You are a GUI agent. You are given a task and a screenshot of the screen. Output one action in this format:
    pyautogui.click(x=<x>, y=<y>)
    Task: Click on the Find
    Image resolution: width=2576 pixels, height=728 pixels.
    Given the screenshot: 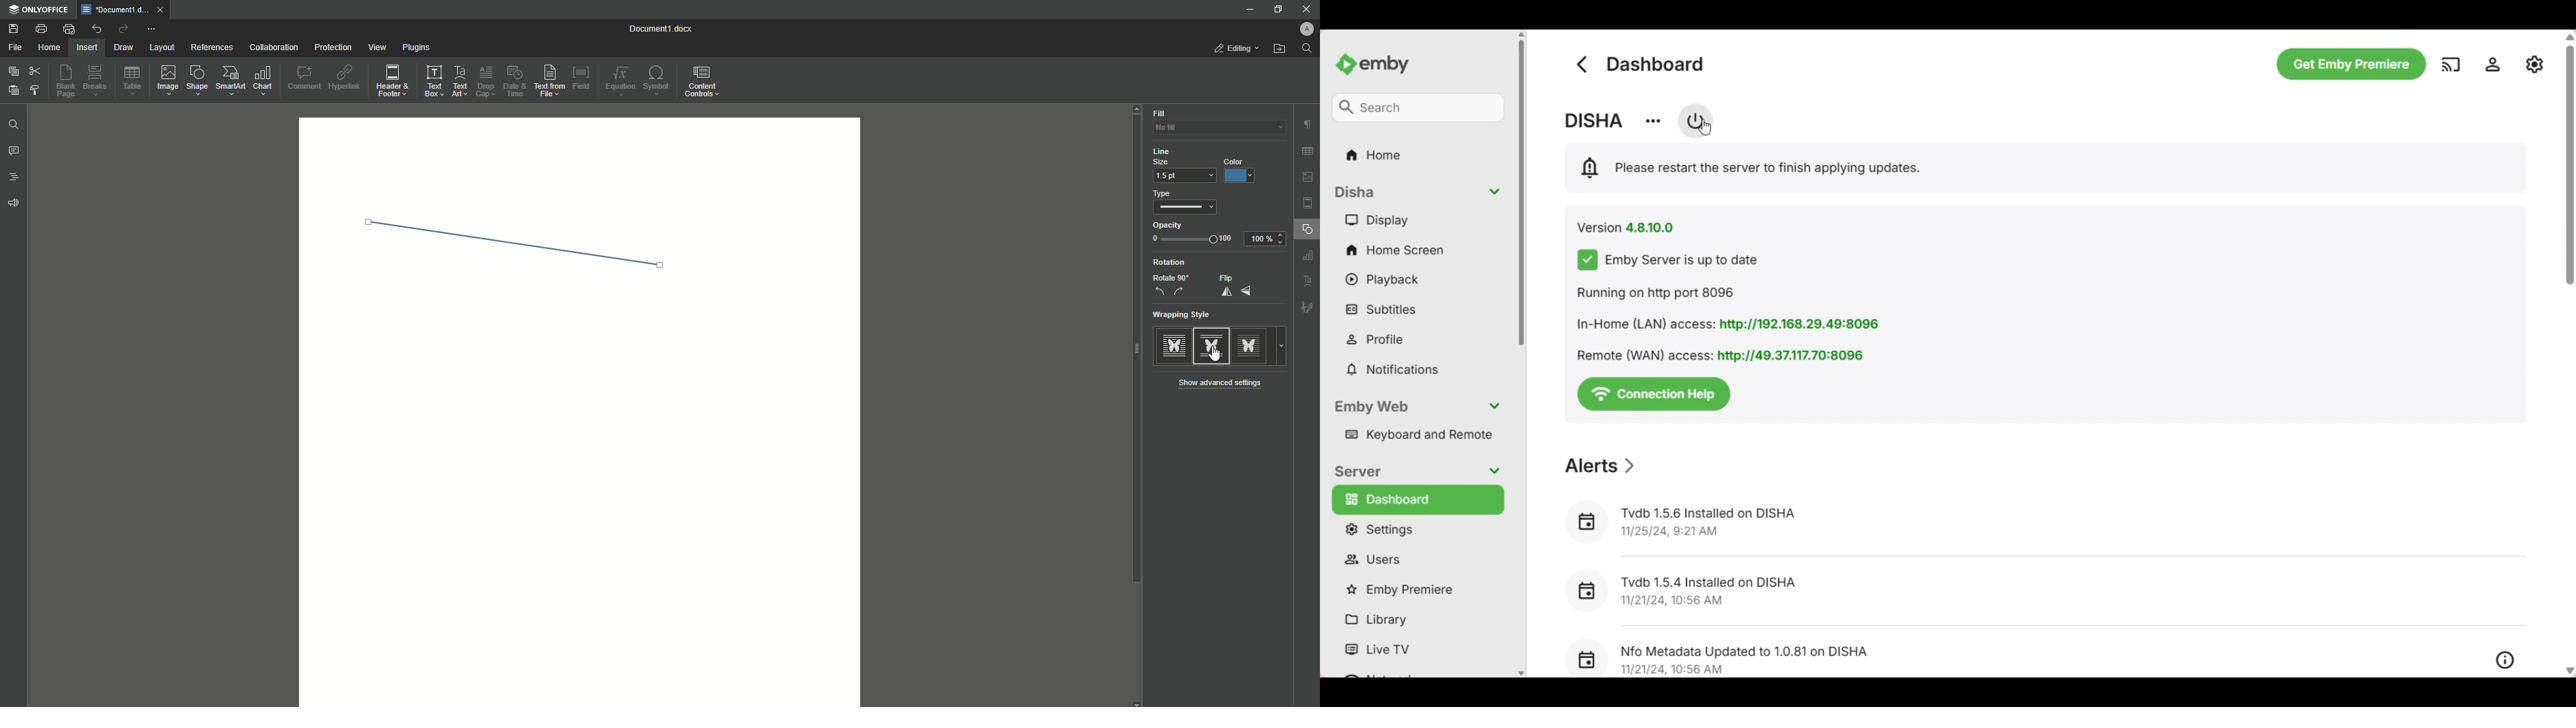 What is the action you would take?
    pyautogui.click(x=1310, y=48)
    